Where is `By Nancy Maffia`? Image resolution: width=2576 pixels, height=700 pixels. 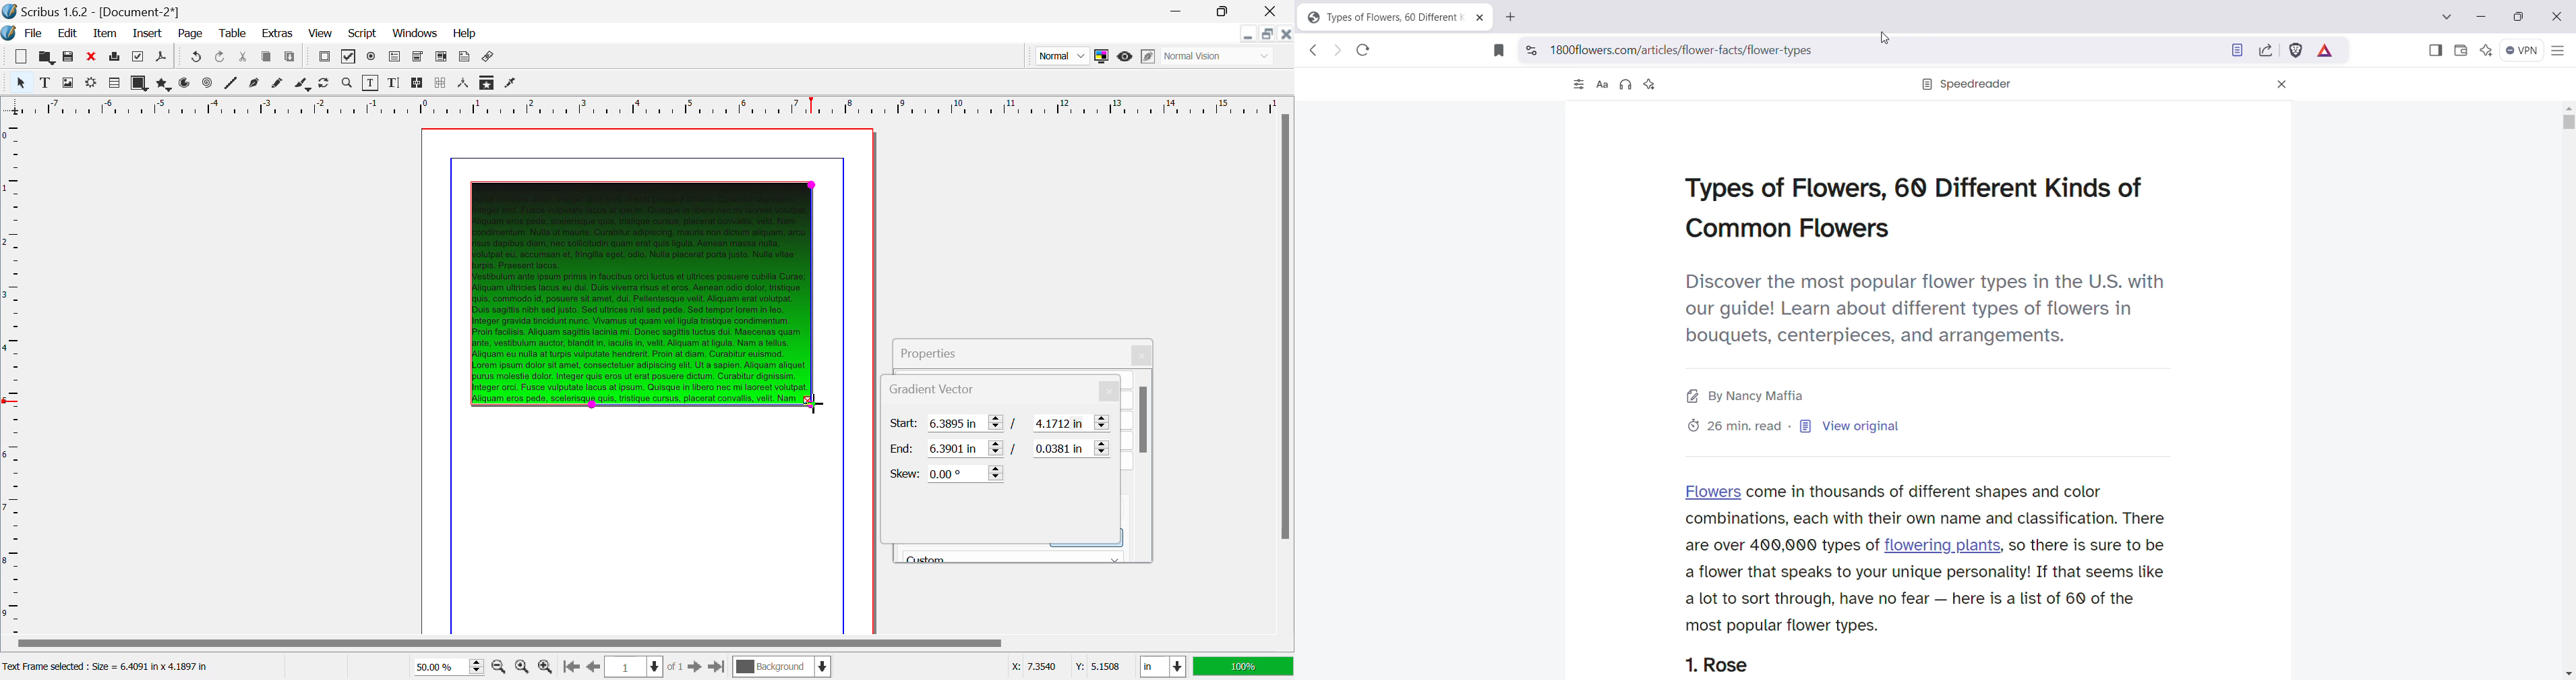
By Nancy Maffia is located at coordinates (1750, 396).